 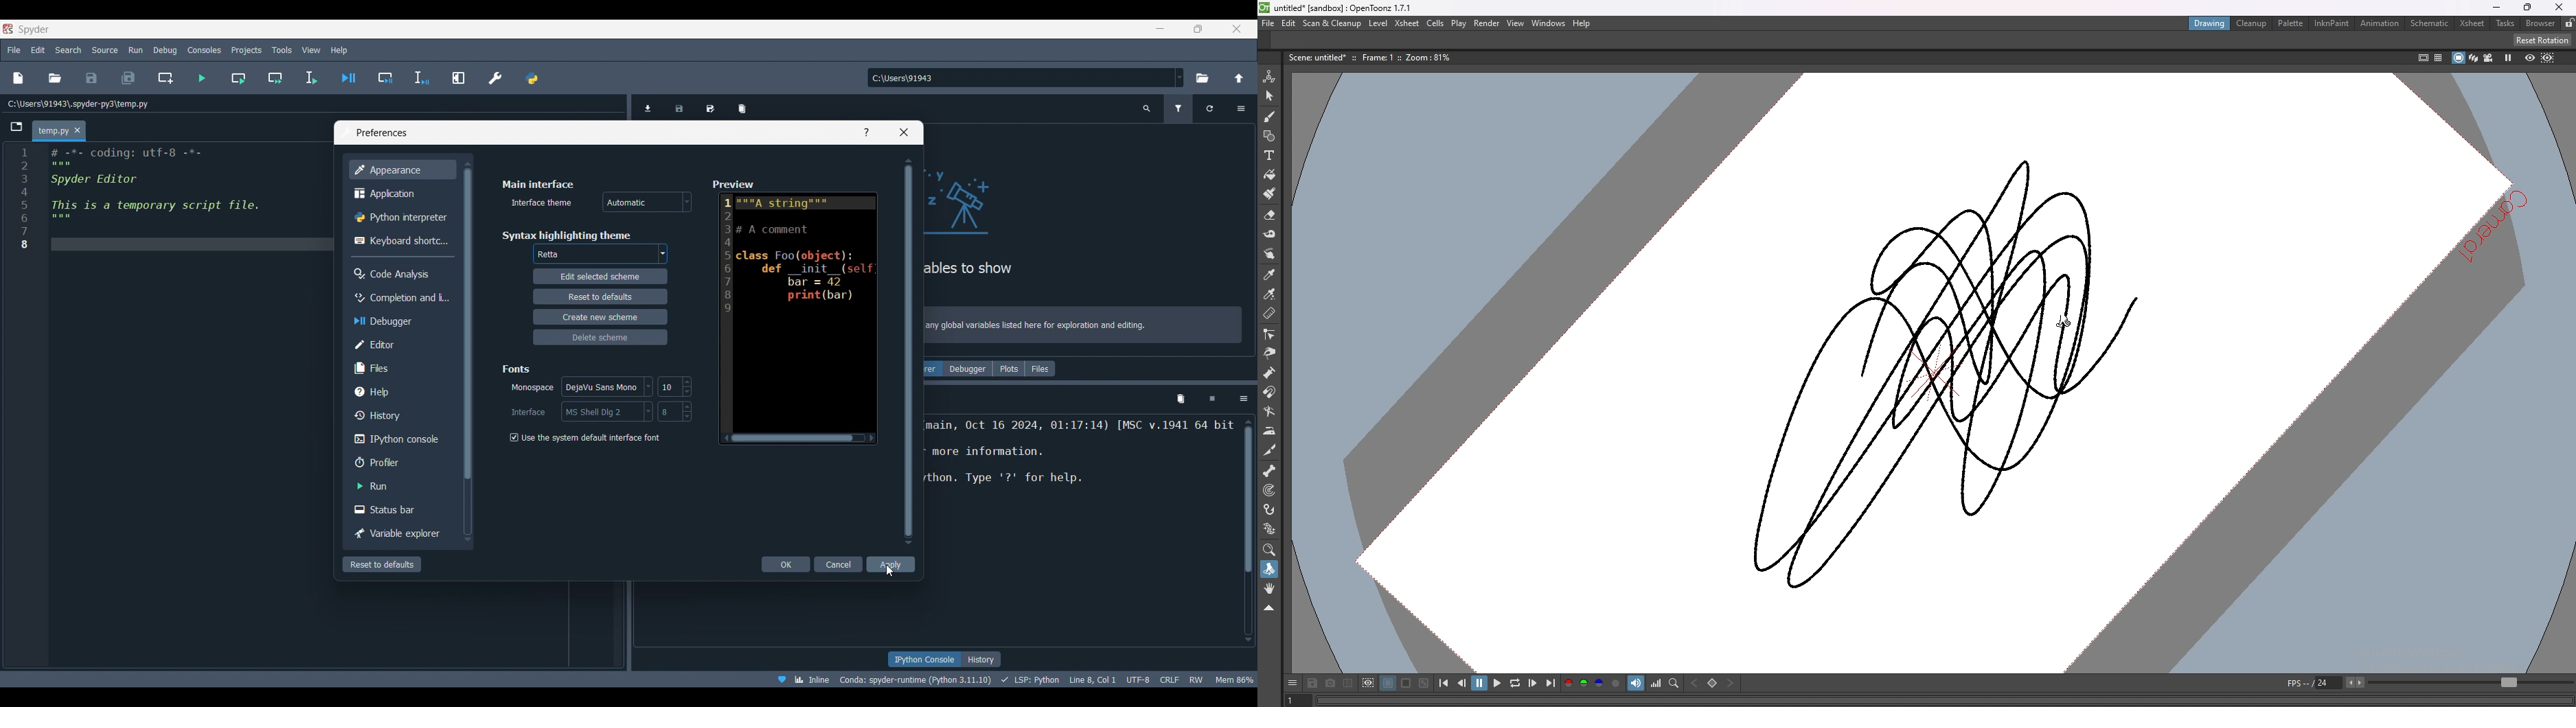 What do you see at coordinates (1032, 679) in the screenshot?
I see `programming language` at bounding box center [1032, 679].